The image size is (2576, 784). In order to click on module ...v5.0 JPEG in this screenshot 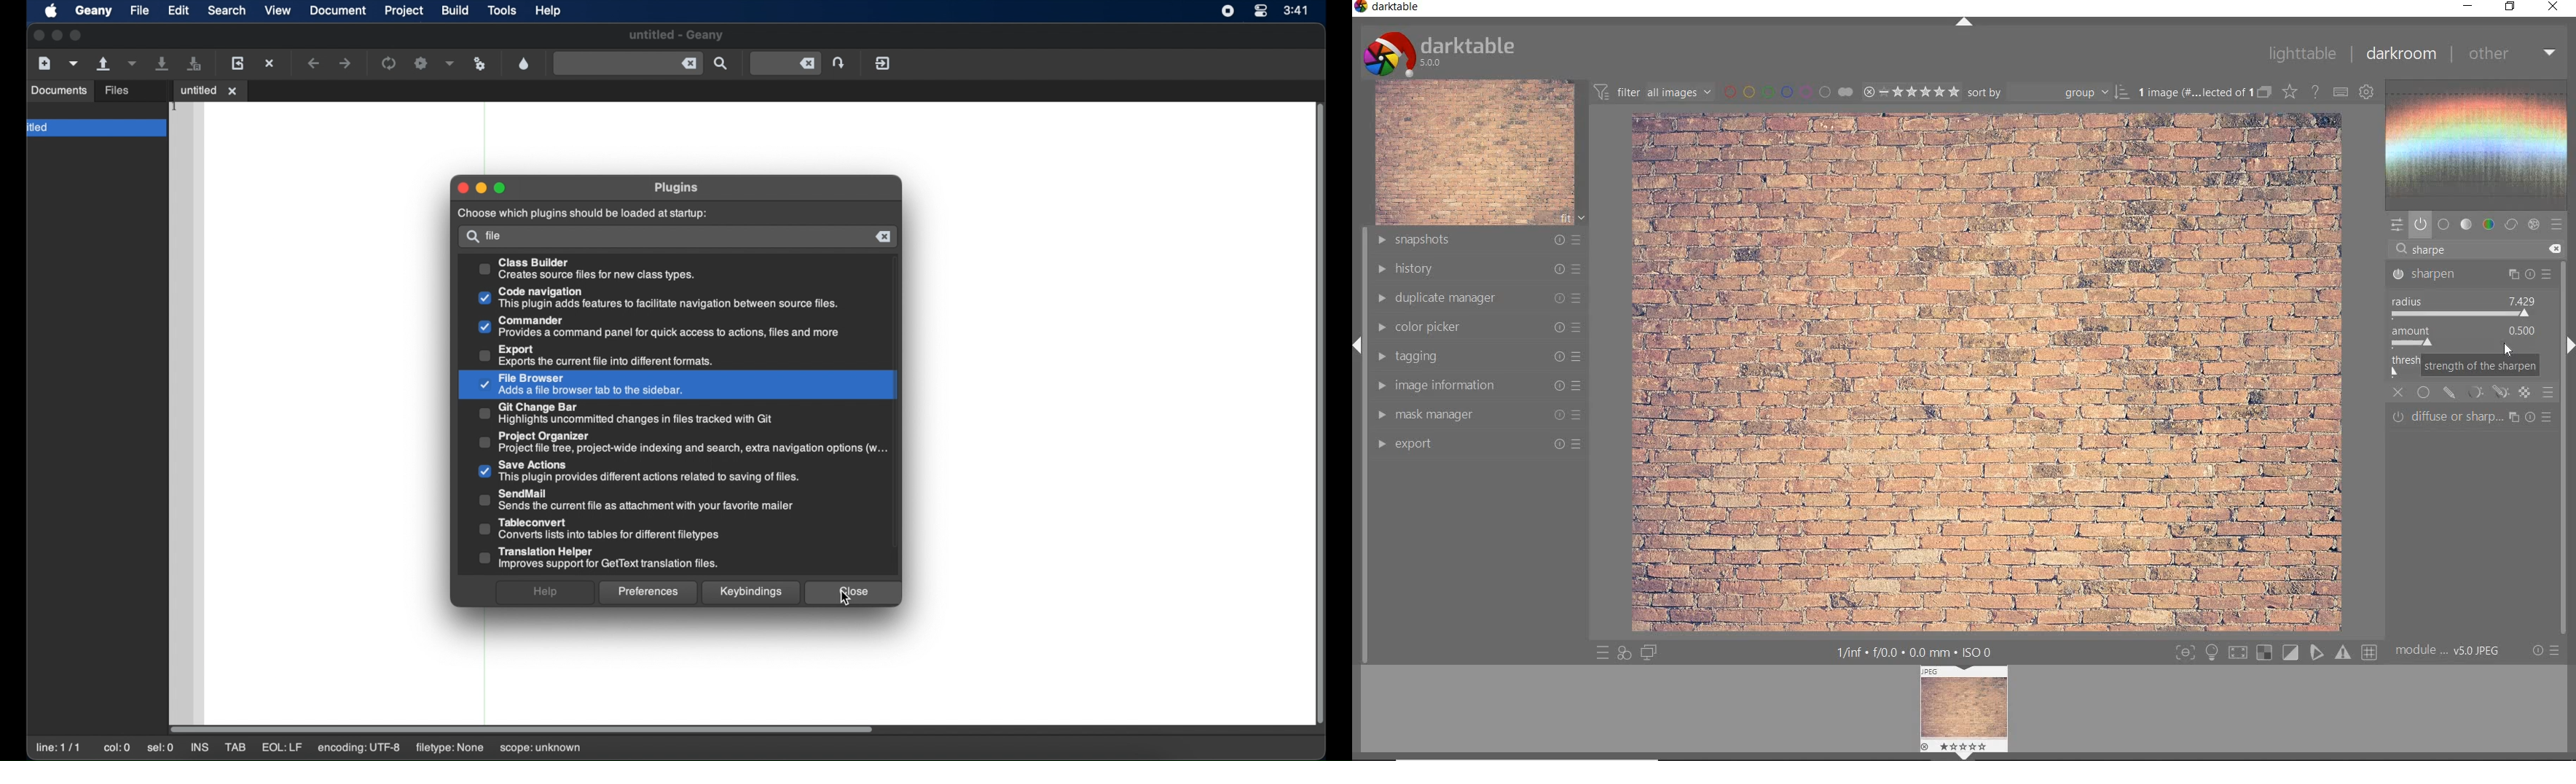, I will do `click(2448, 652)`.